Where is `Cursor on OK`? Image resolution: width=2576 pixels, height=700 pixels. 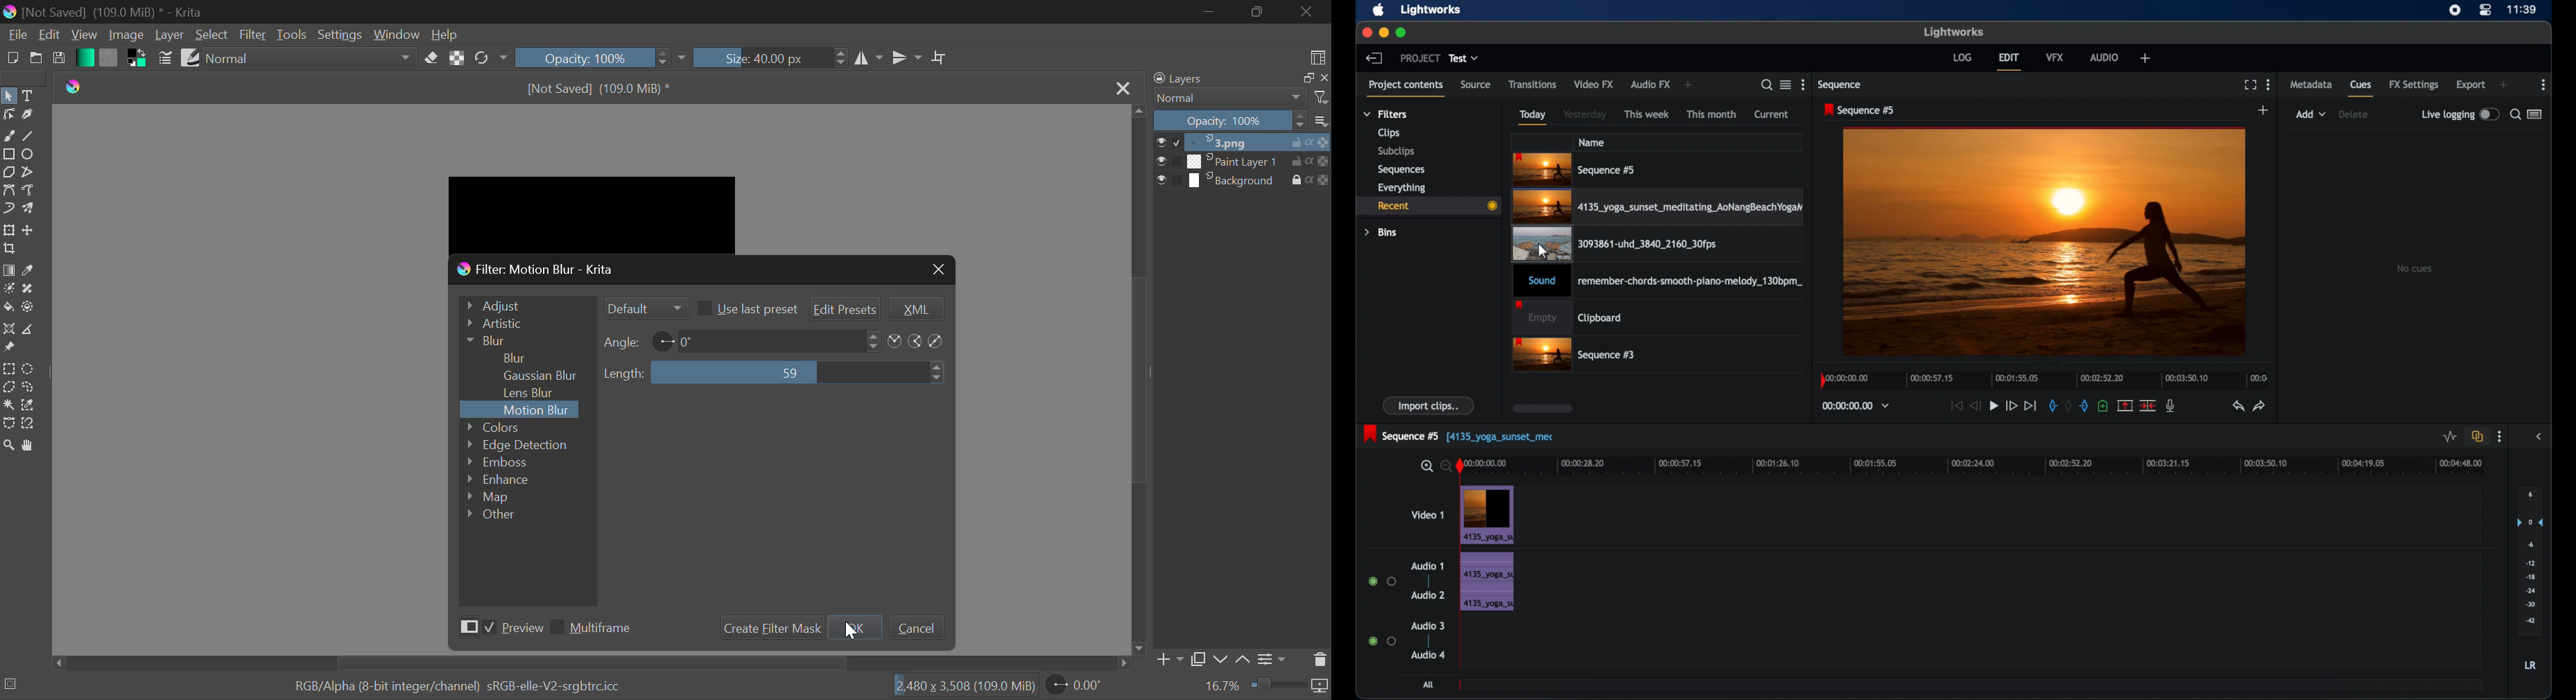 Cursor on OK is located at coordinates (852, 629).